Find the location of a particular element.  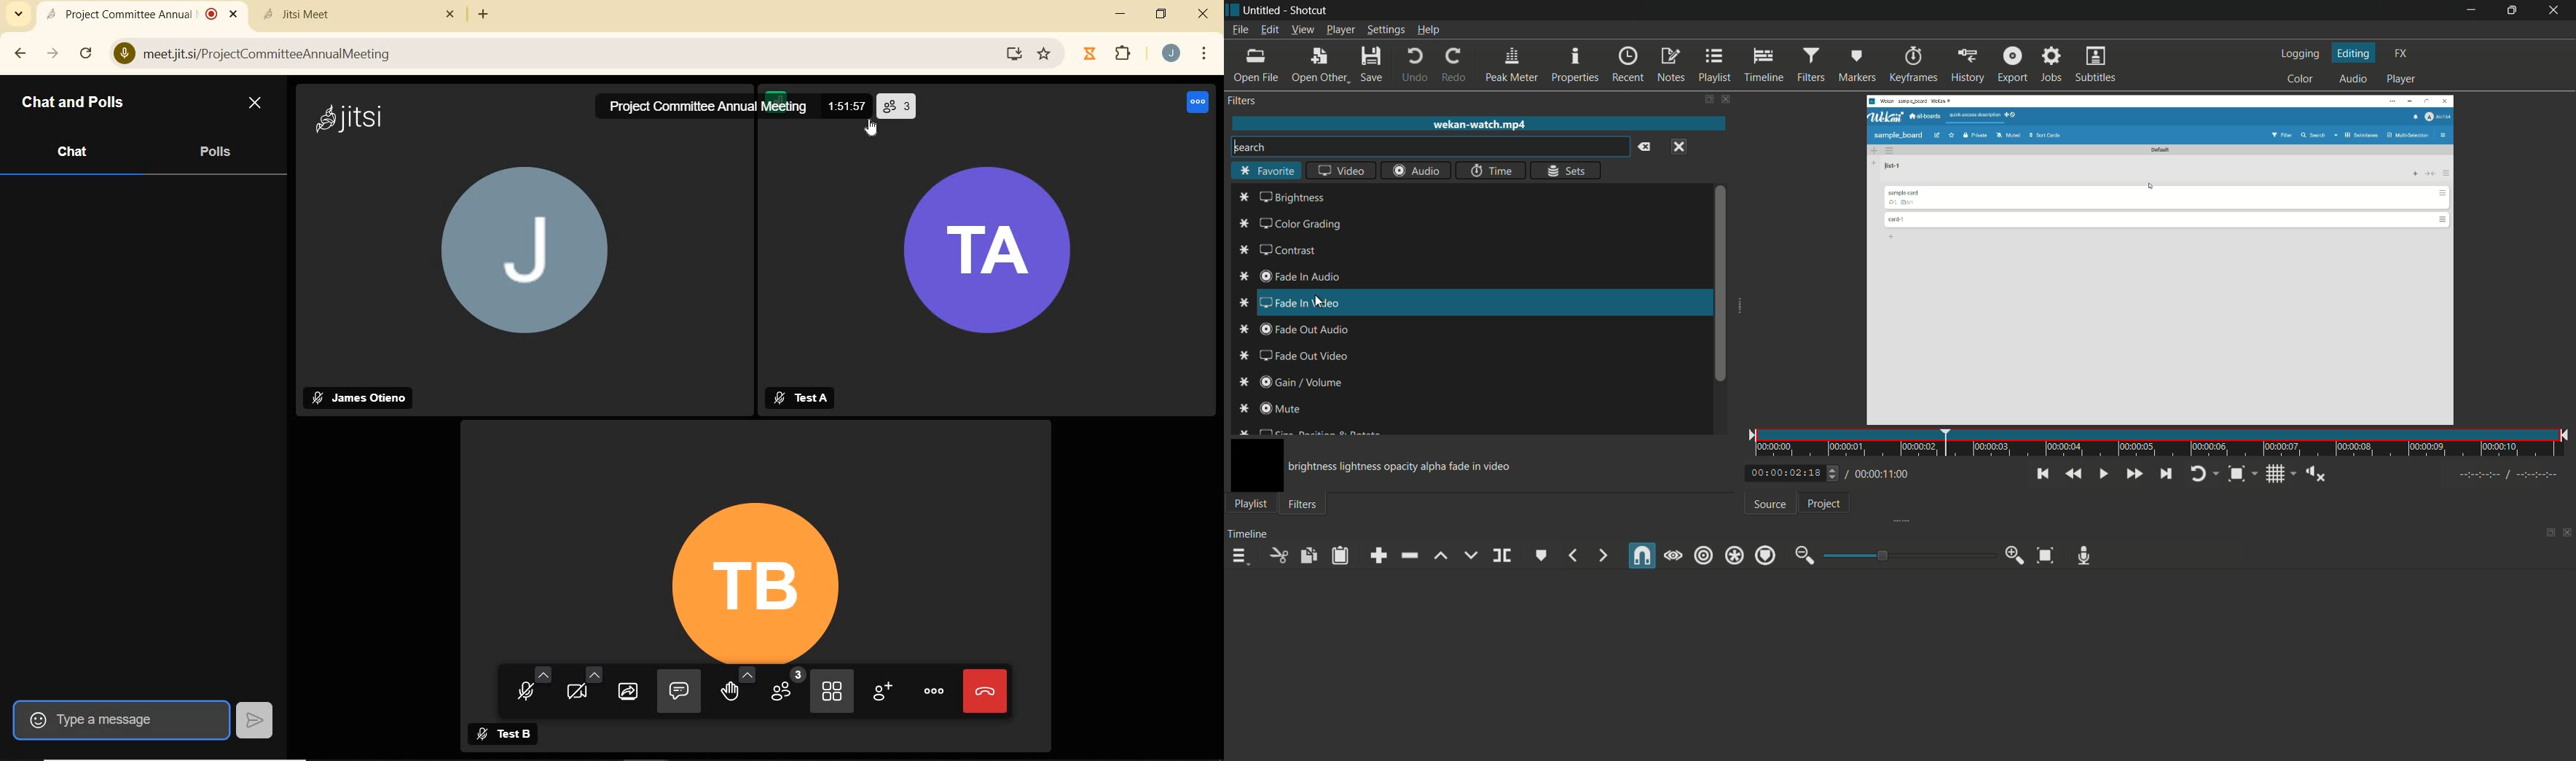

chat and polls is located at coordinates (86, 104).